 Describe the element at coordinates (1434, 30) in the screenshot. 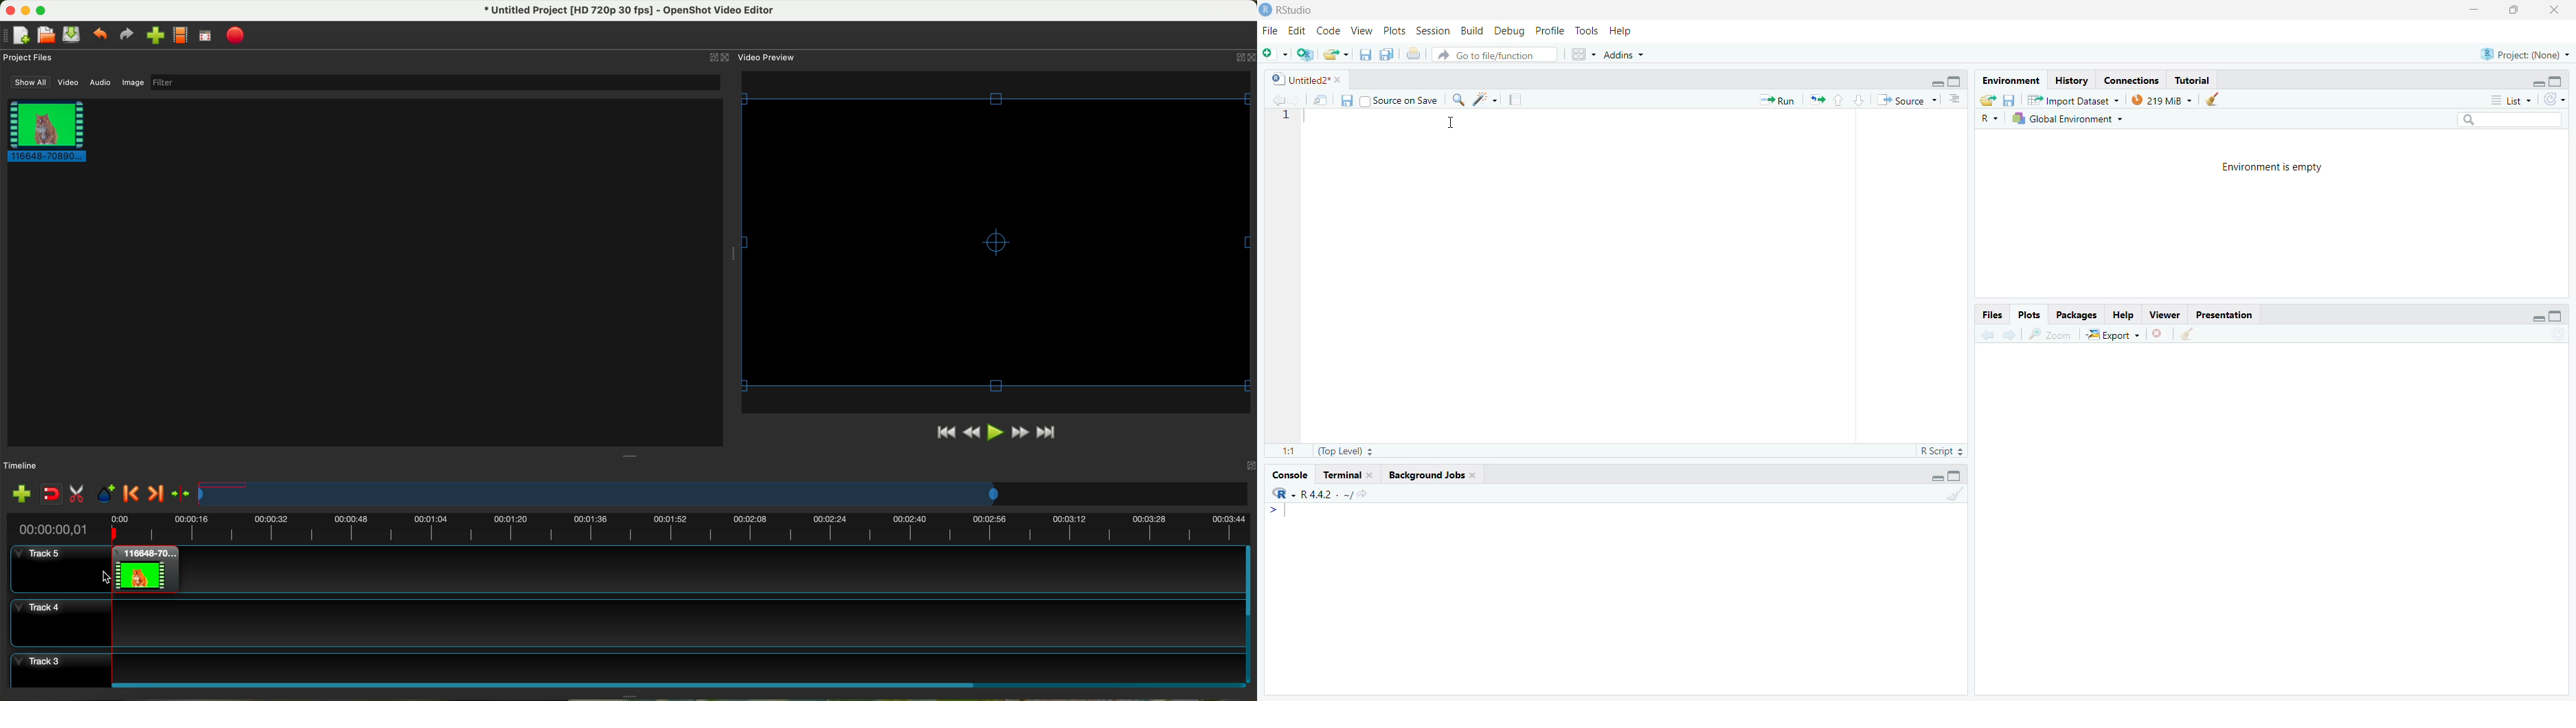

I see `Session` at that location.